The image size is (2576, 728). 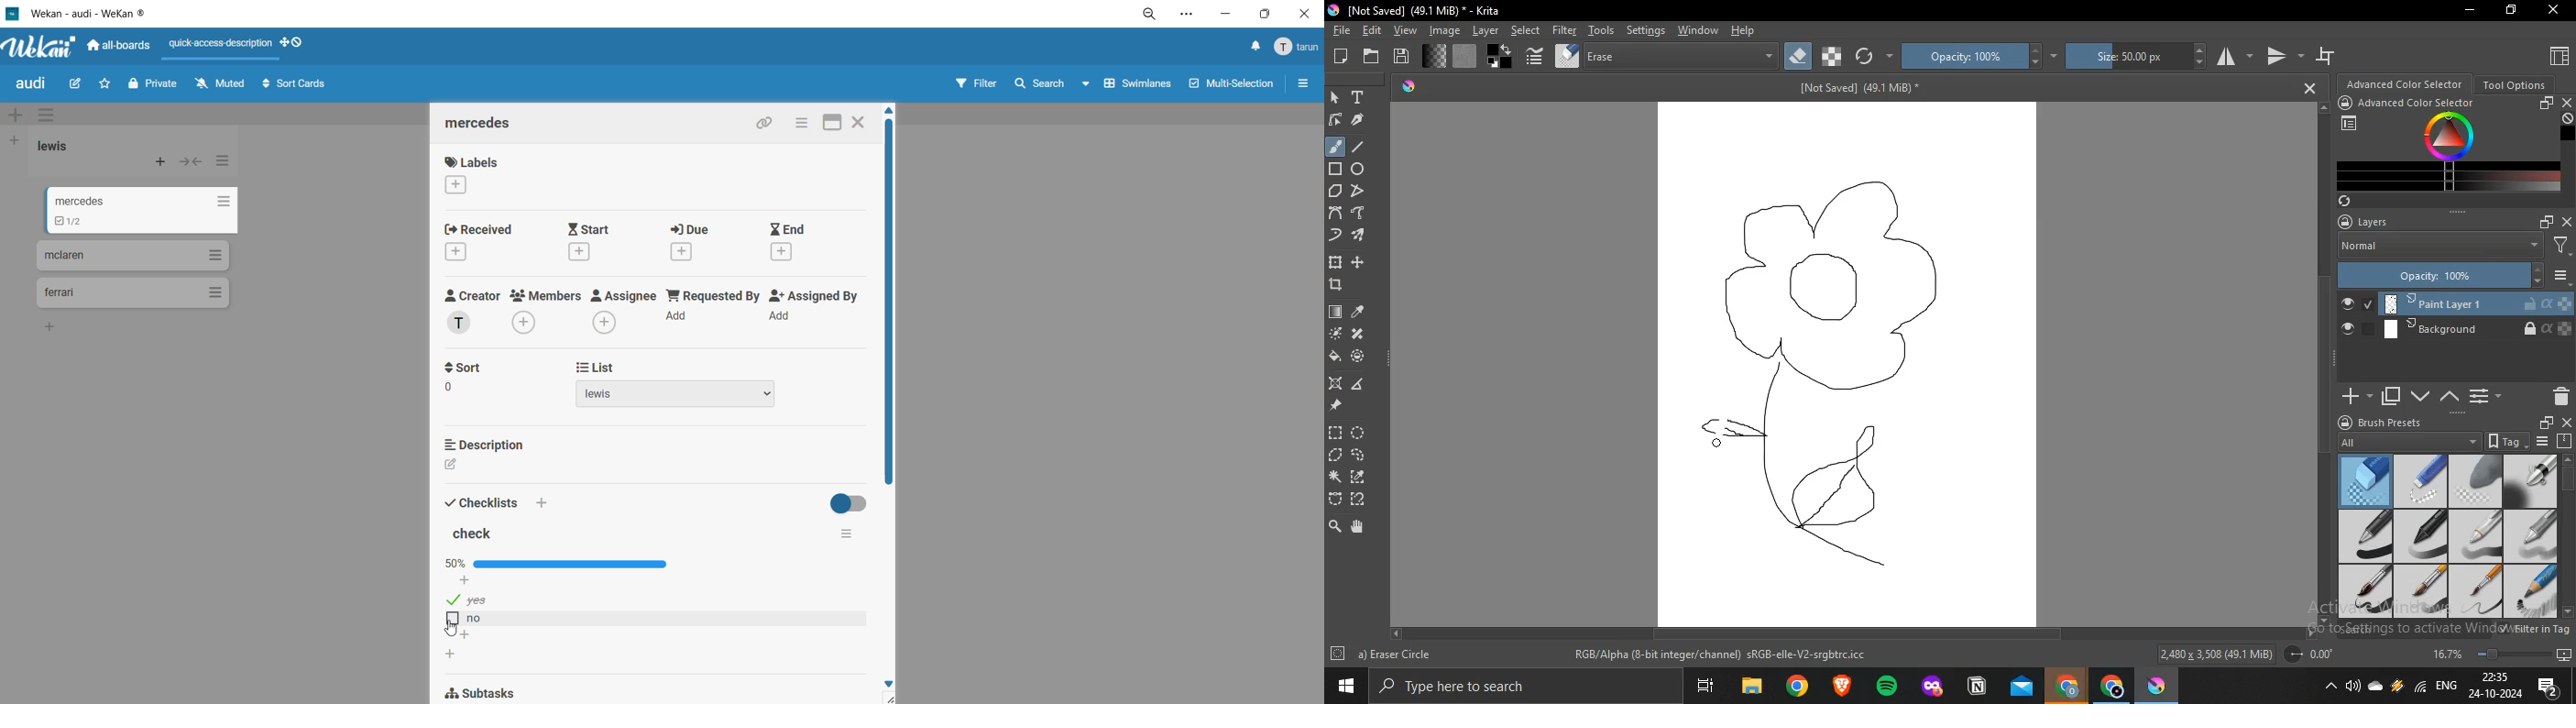 I want to click on add, so click(x=466, y=636).